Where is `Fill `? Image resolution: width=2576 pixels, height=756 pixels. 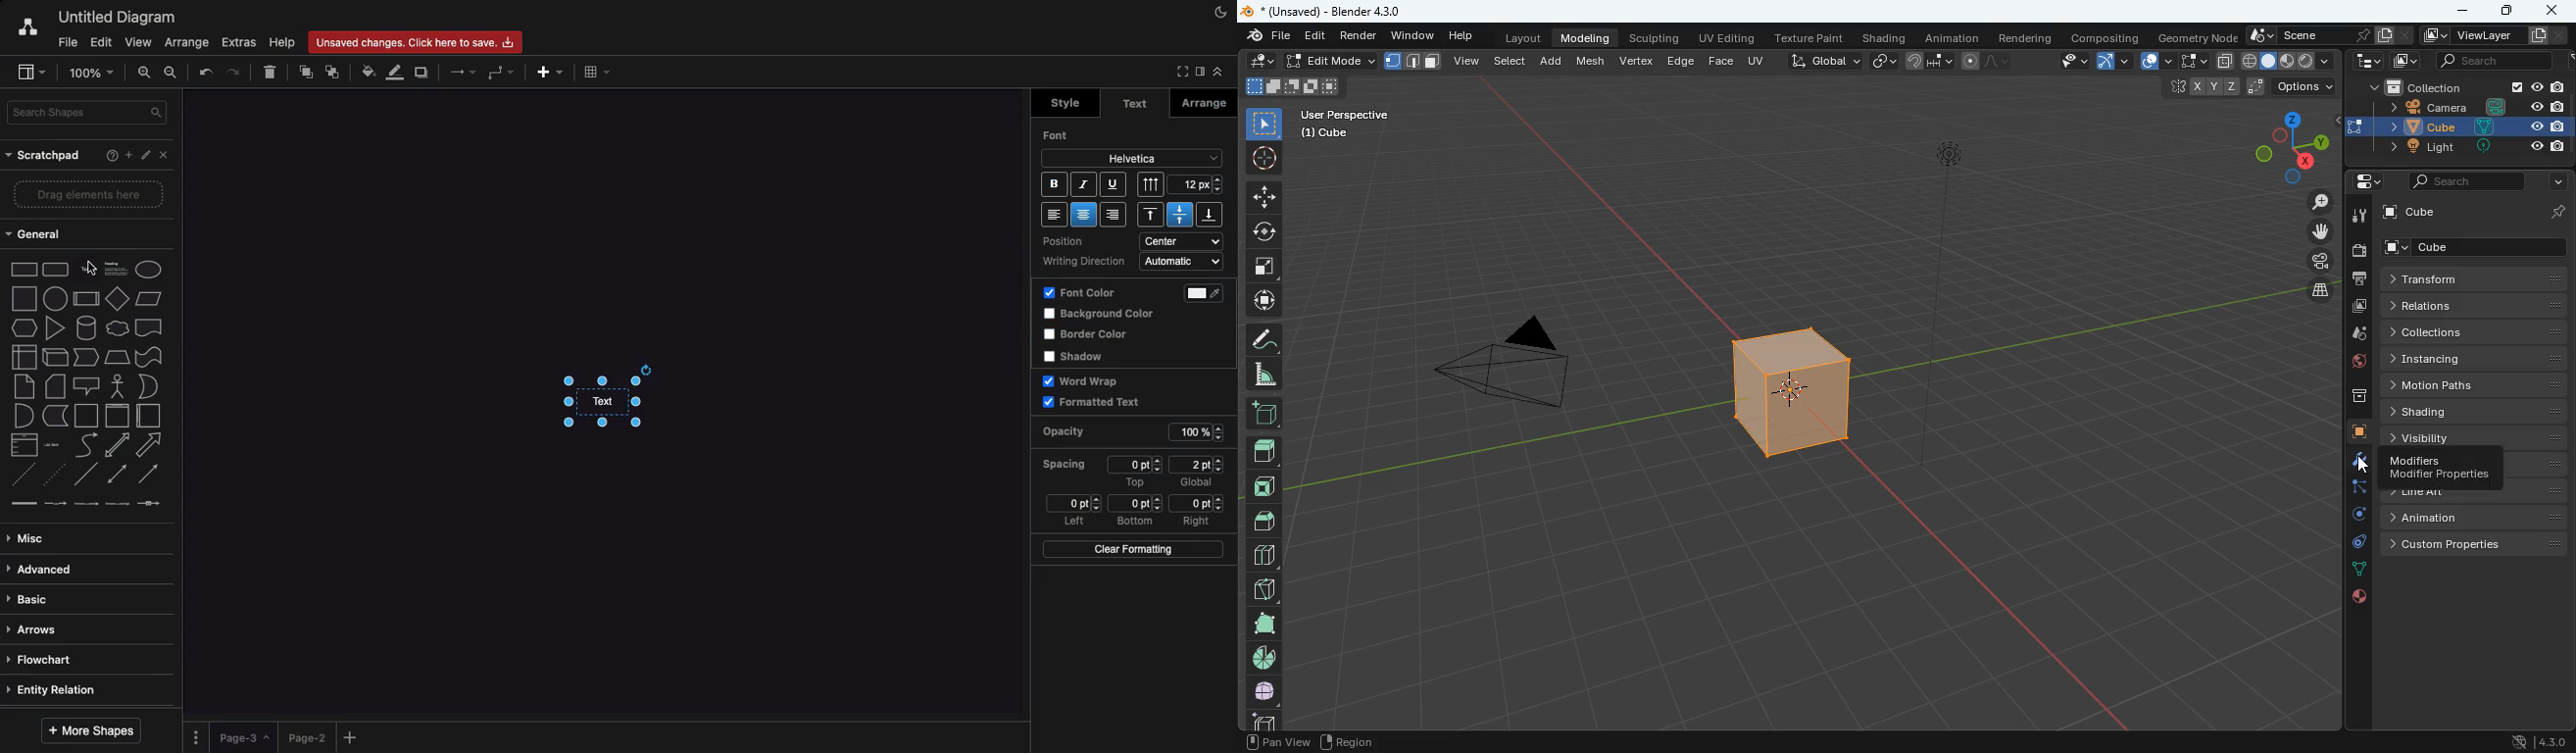 Fill  is located at coordinates (367, 70).